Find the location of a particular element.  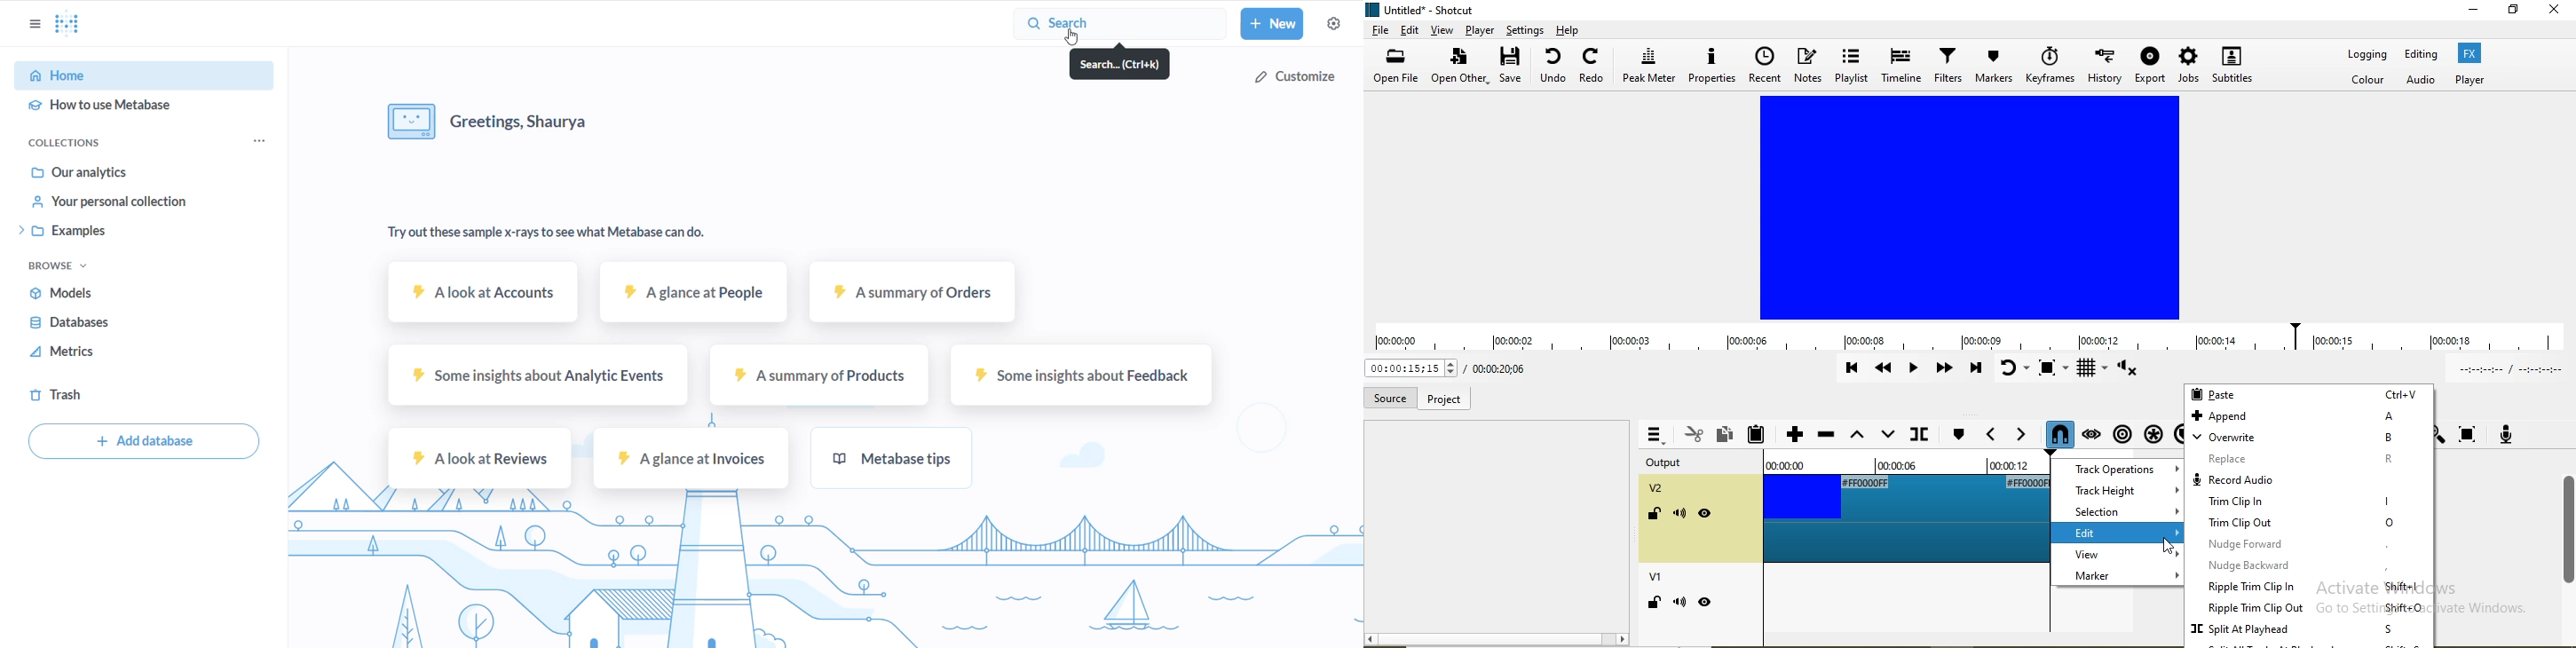

Cut is located at coordinates (1694, 433).